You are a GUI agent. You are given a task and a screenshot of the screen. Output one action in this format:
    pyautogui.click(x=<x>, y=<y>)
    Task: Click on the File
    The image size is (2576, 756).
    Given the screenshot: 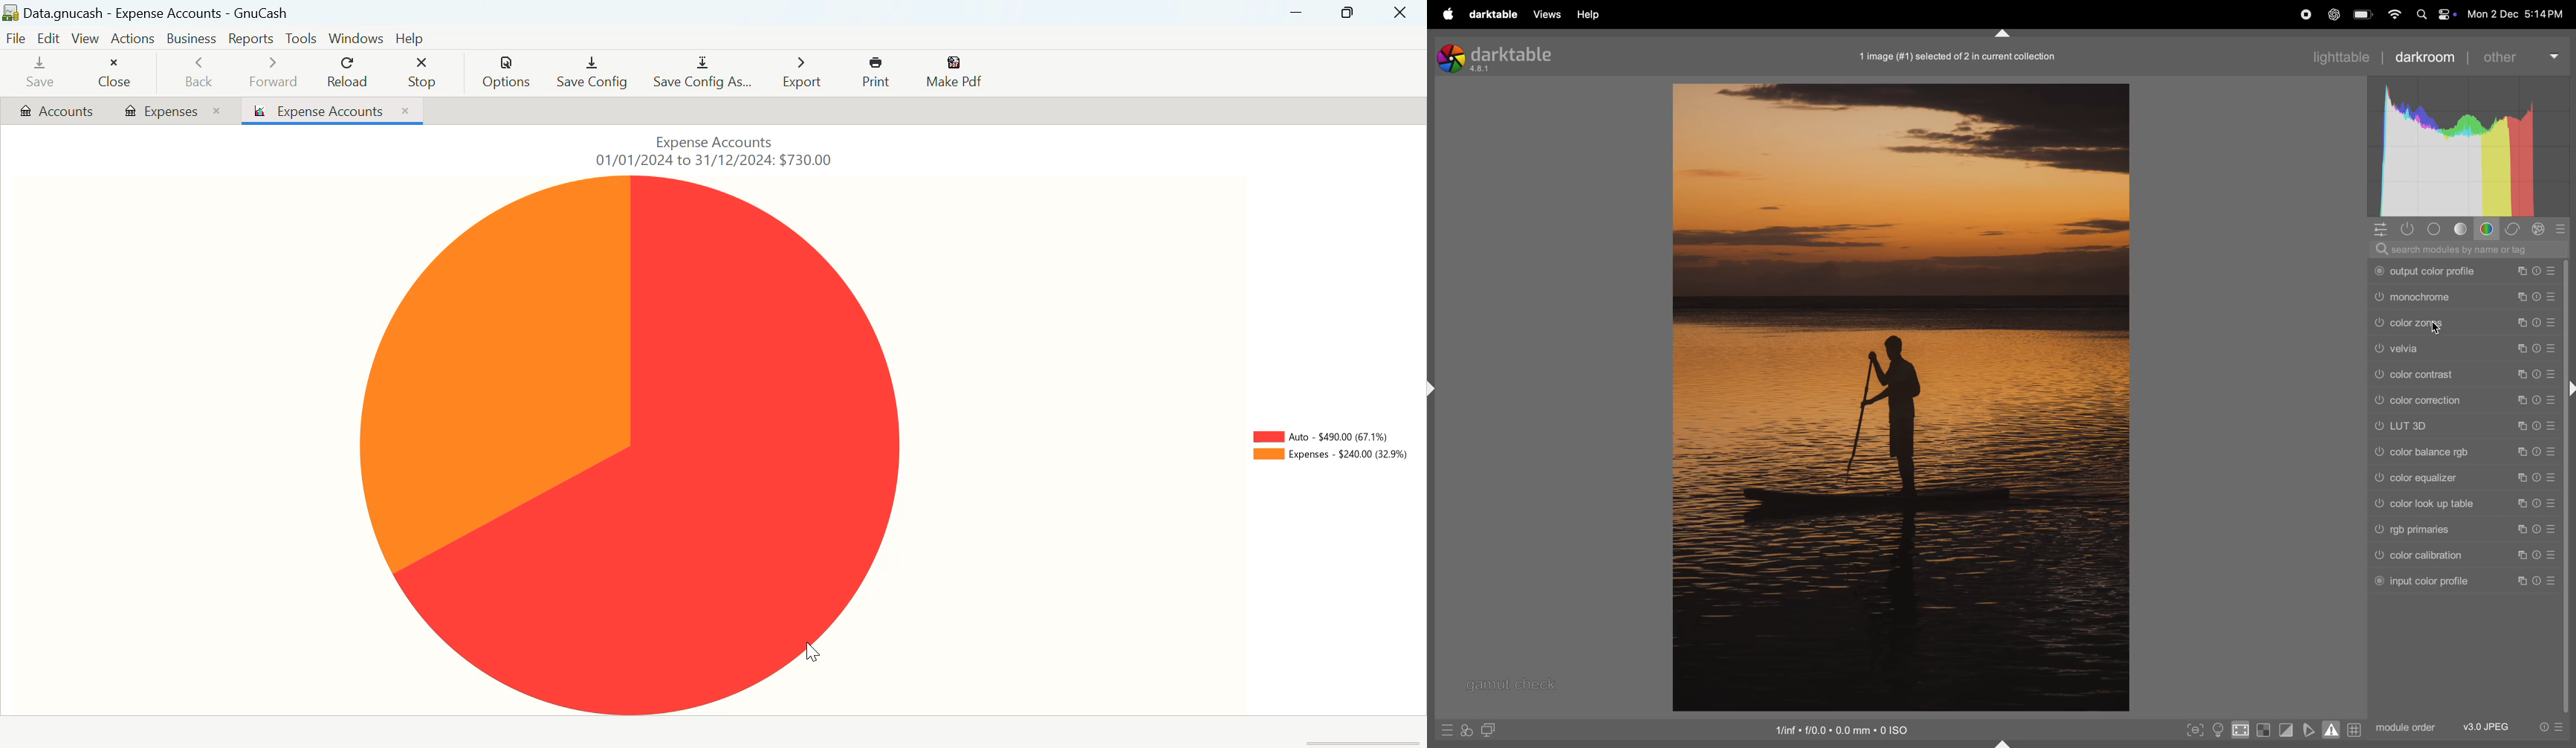 What is the action you would take?
    pyautogui.click(x=17, y=37)
    